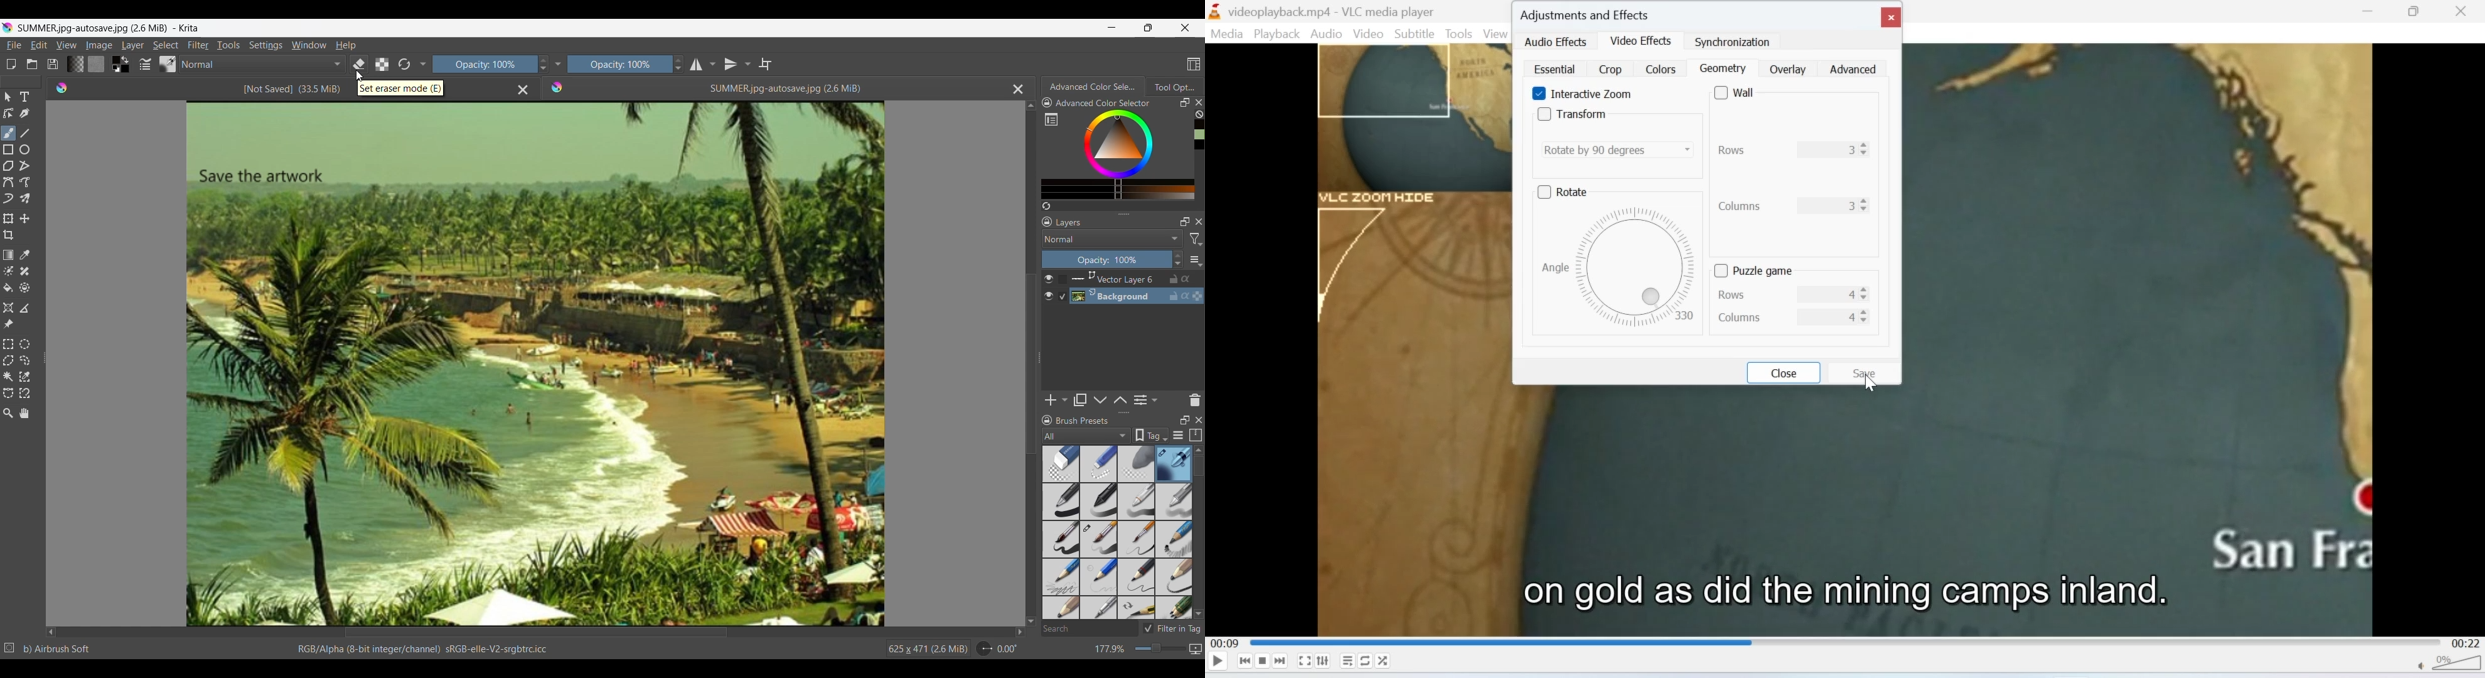 This screenshot has height=700, width=2492. What do you see at coordinates (1185, 28) in the screenshot?
I see `Close interface` at bounding box center [1185, 28].